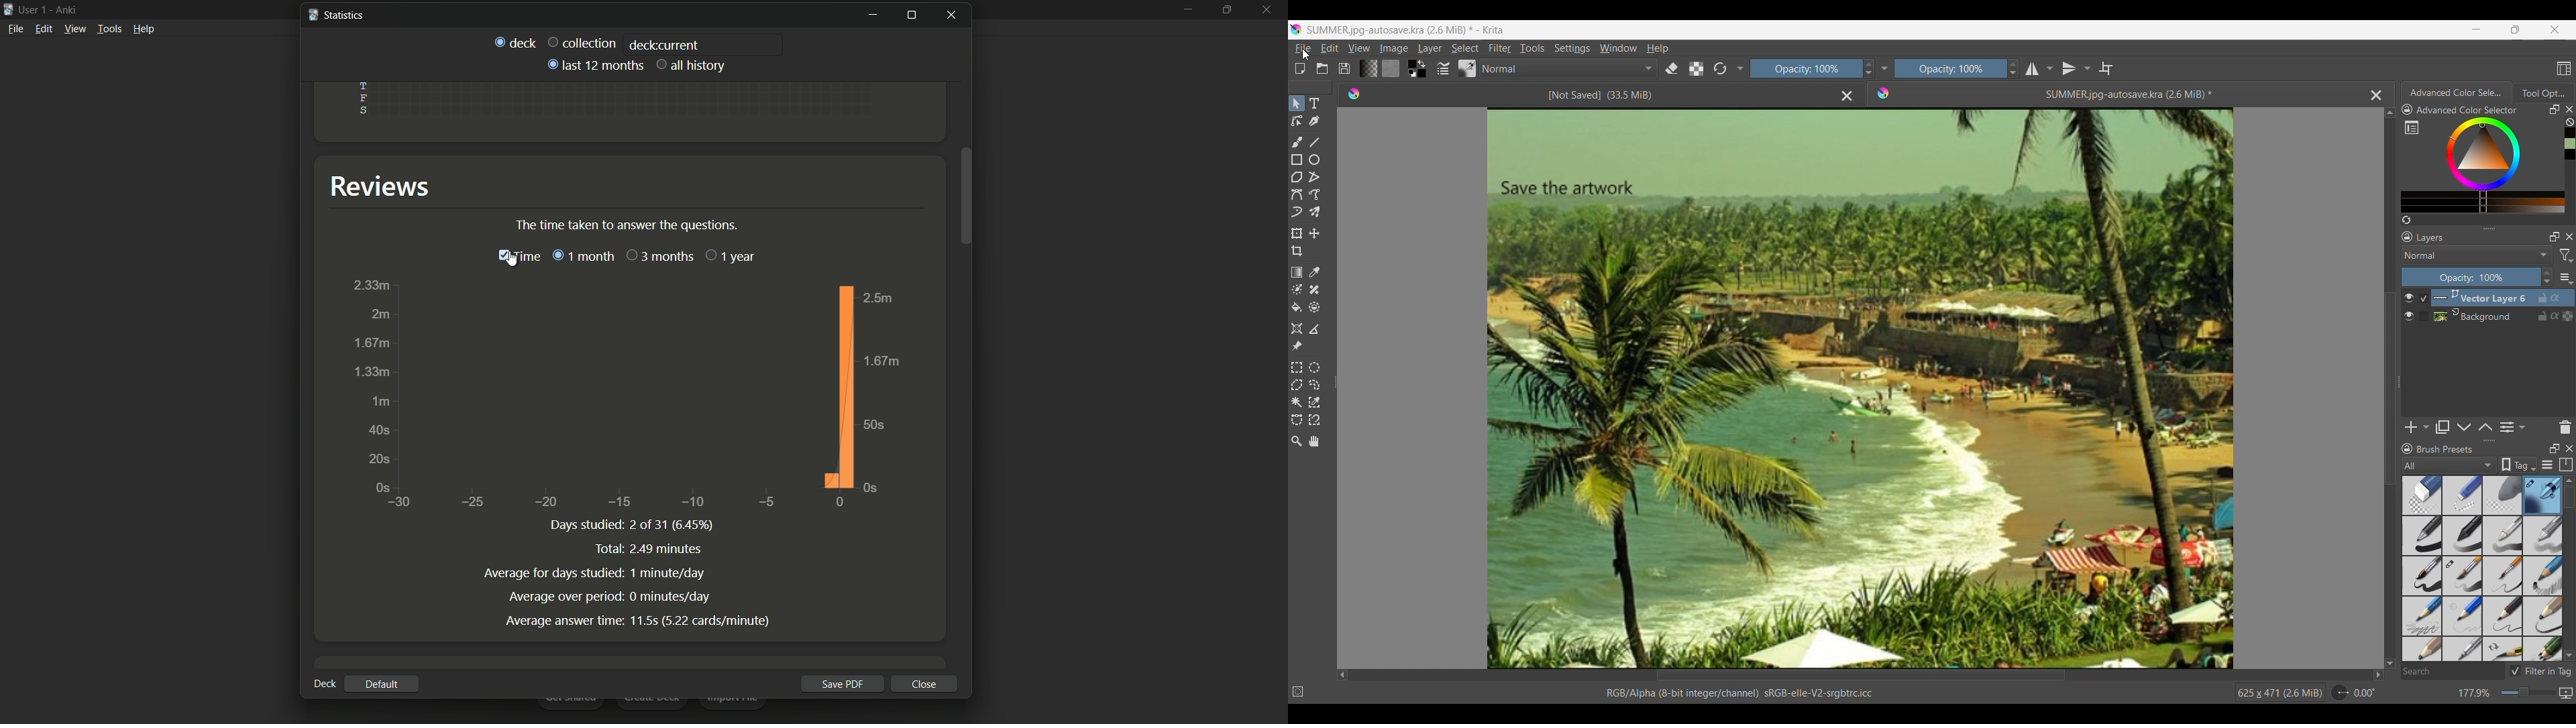 The image size is (2576, 728). I want to click on the number of questions you have answered, so click(629, 225).